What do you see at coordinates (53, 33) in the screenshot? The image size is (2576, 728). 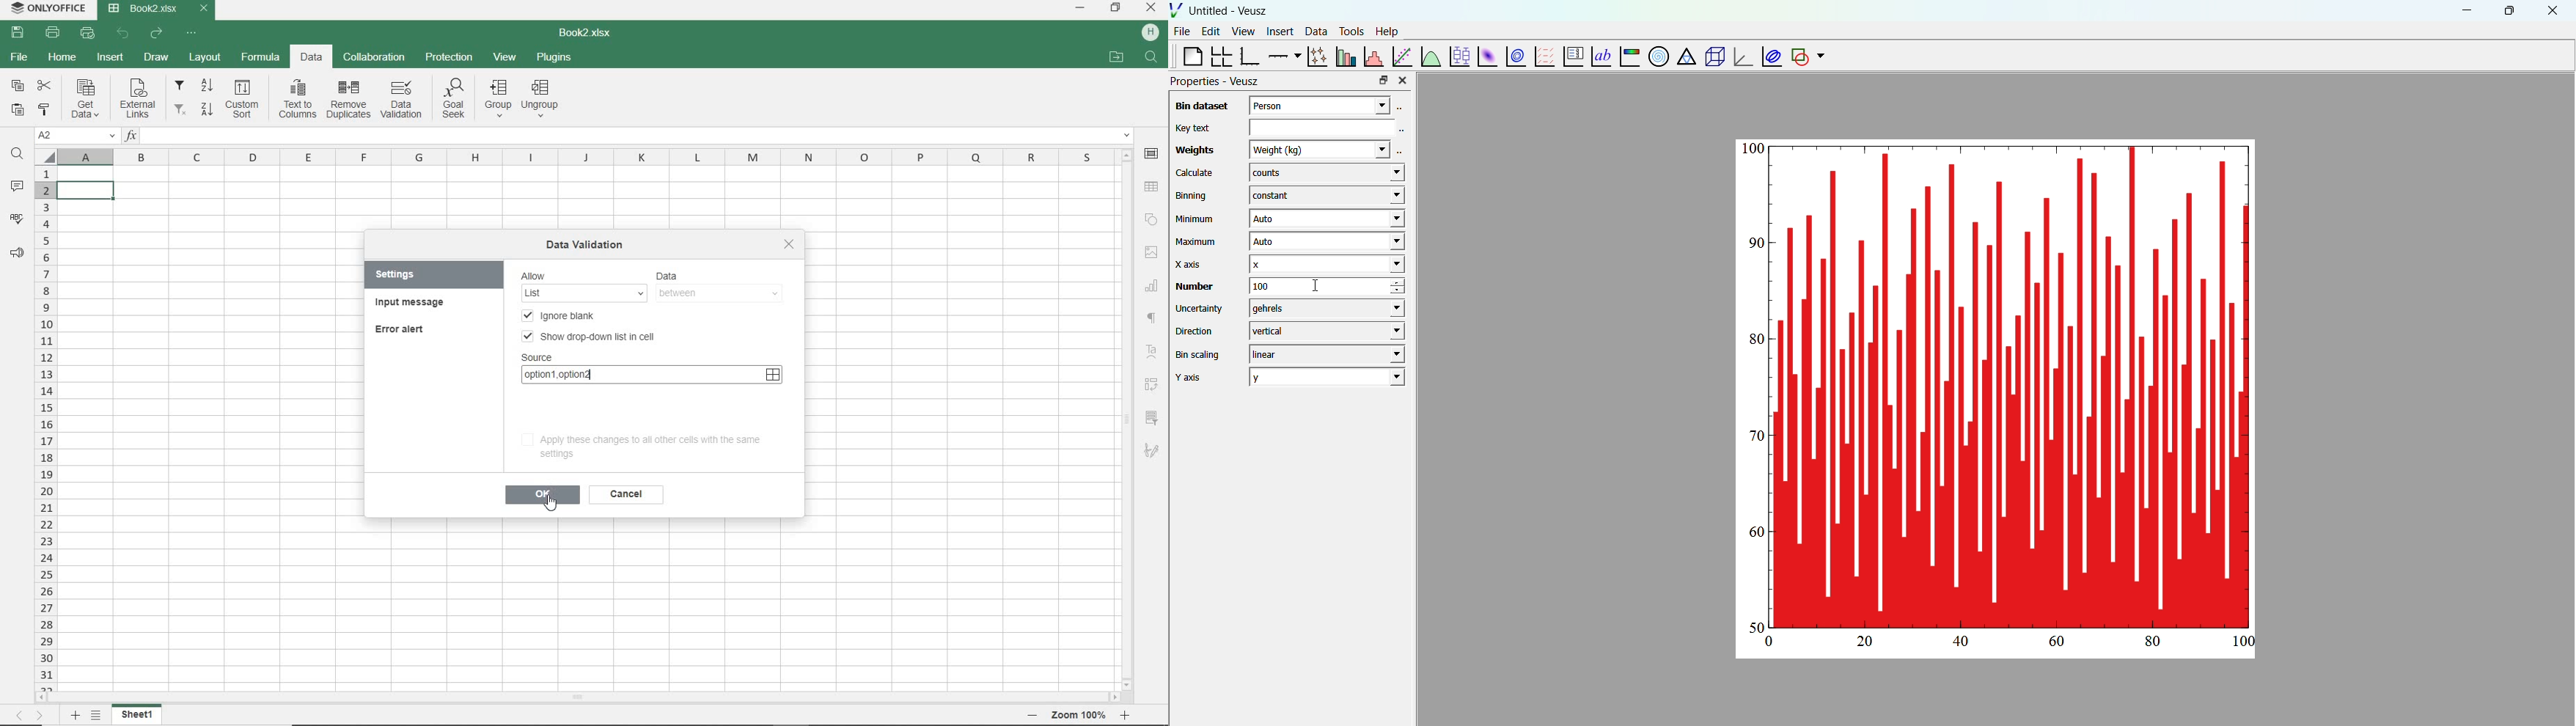 I see `PRINT` at bounding box center [53, 33].